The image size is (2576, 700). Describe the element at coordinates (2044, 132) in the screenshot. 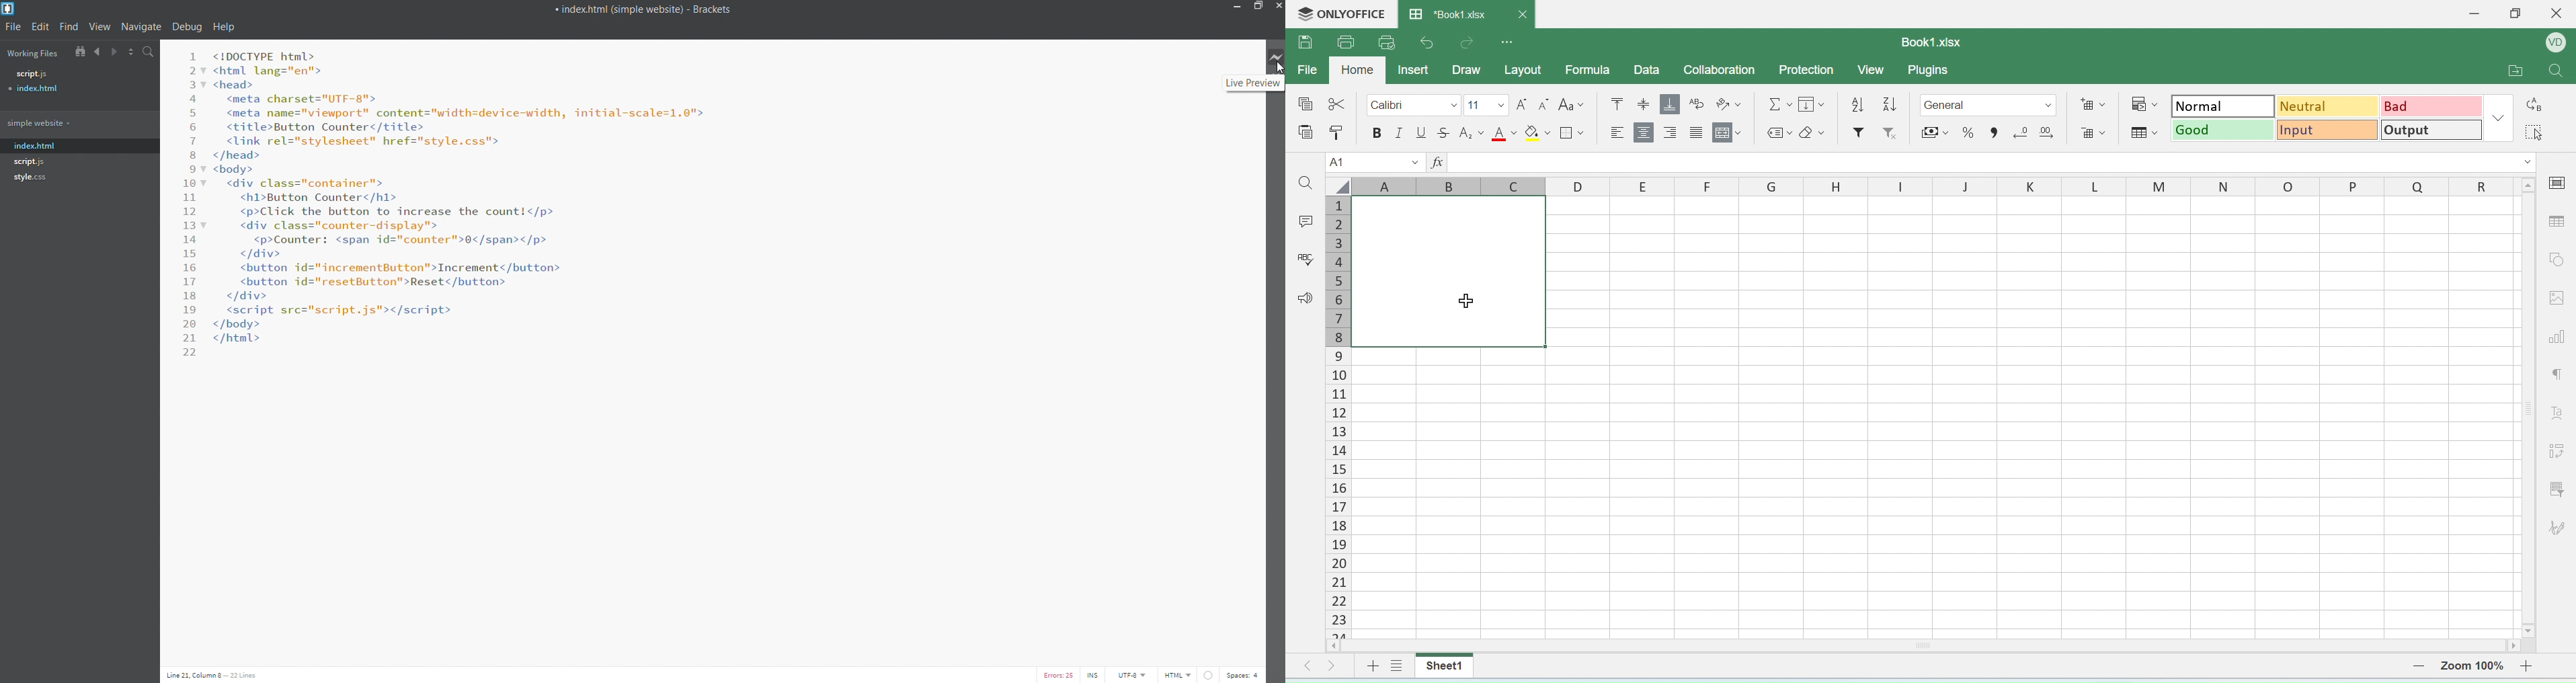

I see `add decimal point` at that location.